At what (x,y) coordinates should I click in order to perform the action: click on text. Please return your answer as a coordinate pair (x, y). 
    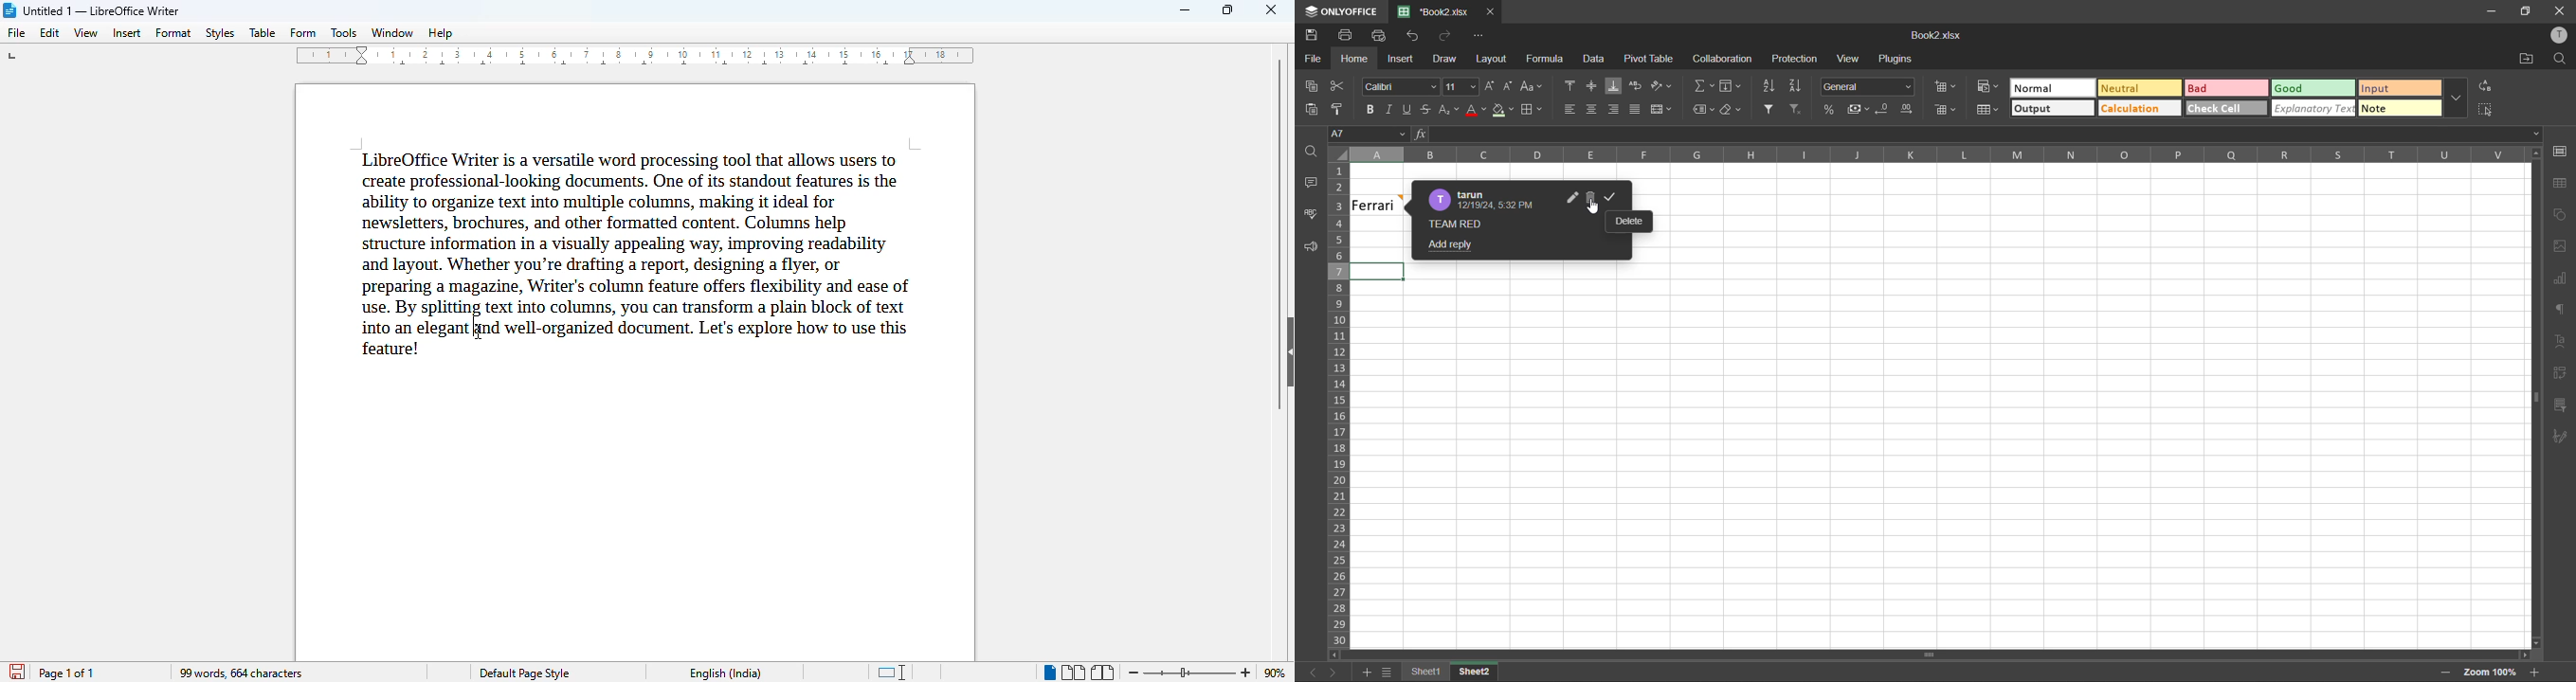
    Looking at the image, I should click on (2562, 340).